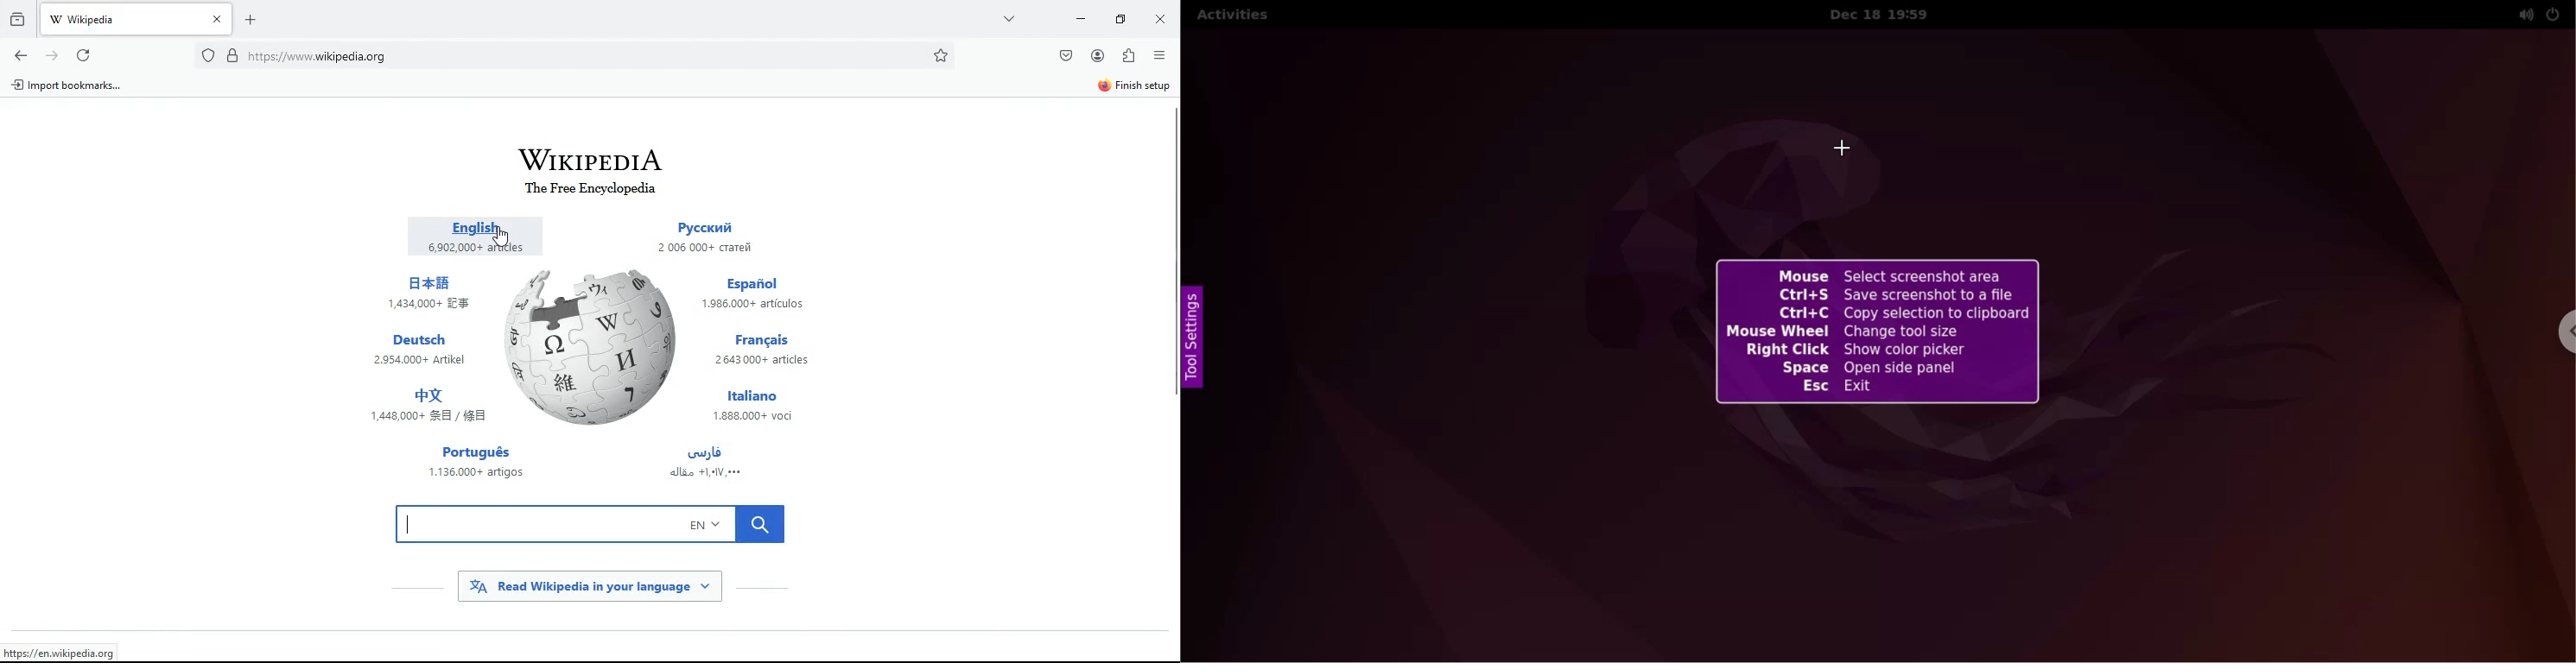  What do you see at coordinates (1172, 252) in the screenshot?
I see `scrollbar` at bounding box center [1172, 252].